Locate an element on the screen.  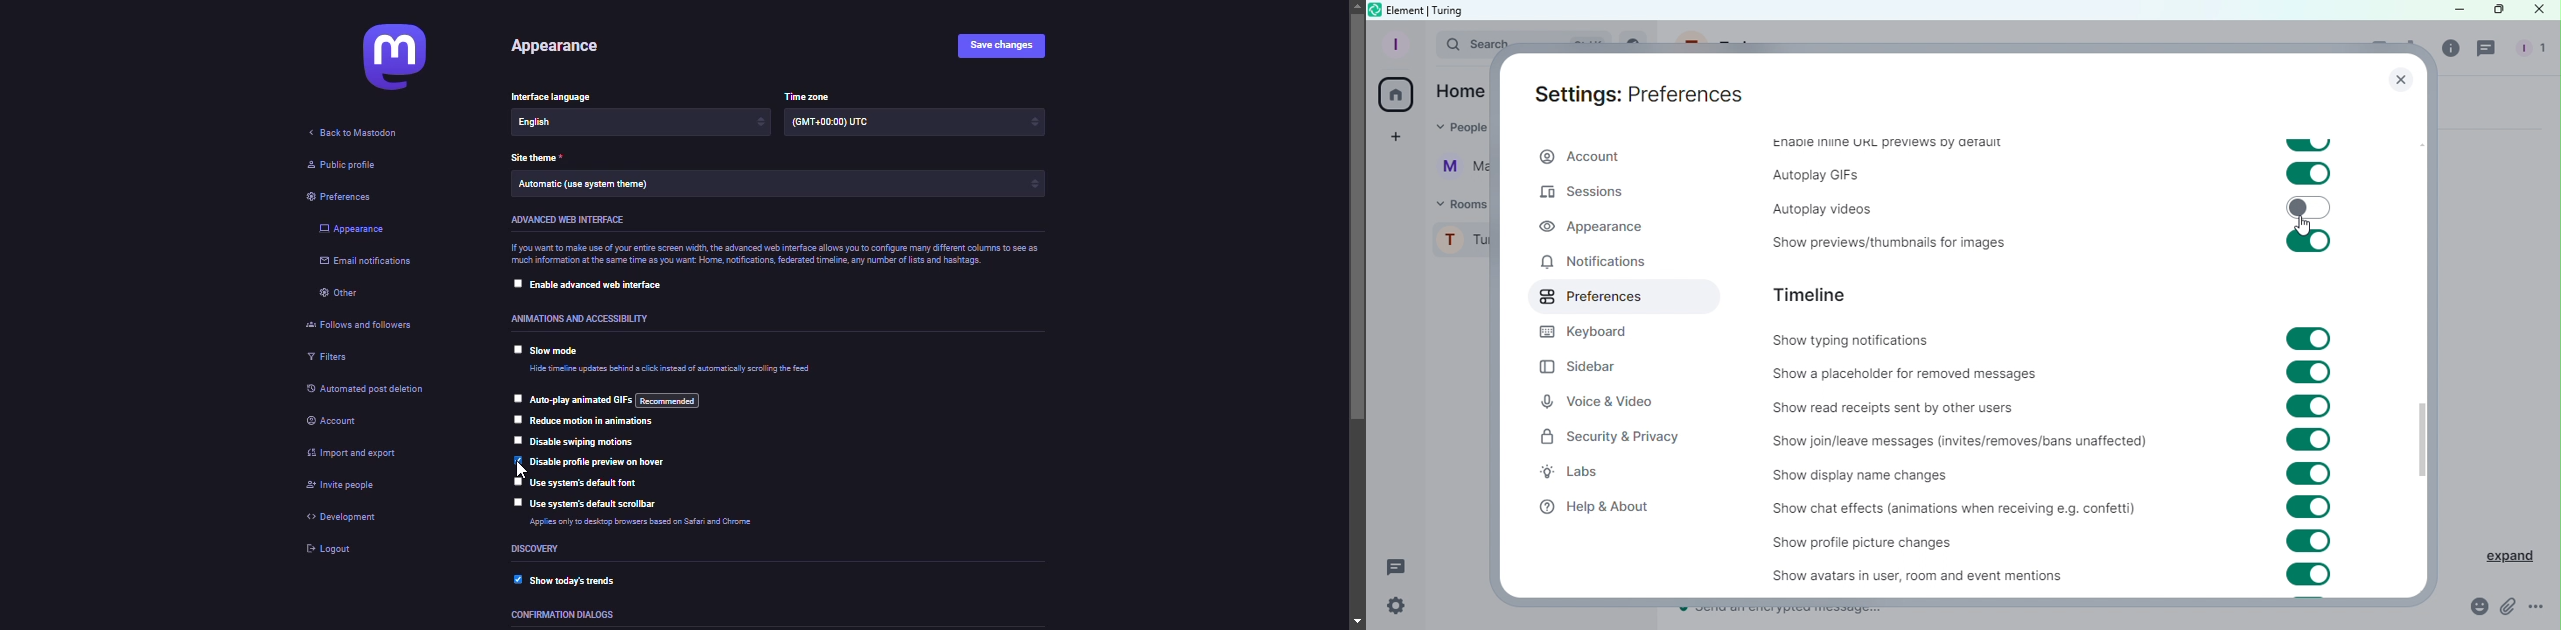
use system's default scrollbar is located at coordinates (598, 505).